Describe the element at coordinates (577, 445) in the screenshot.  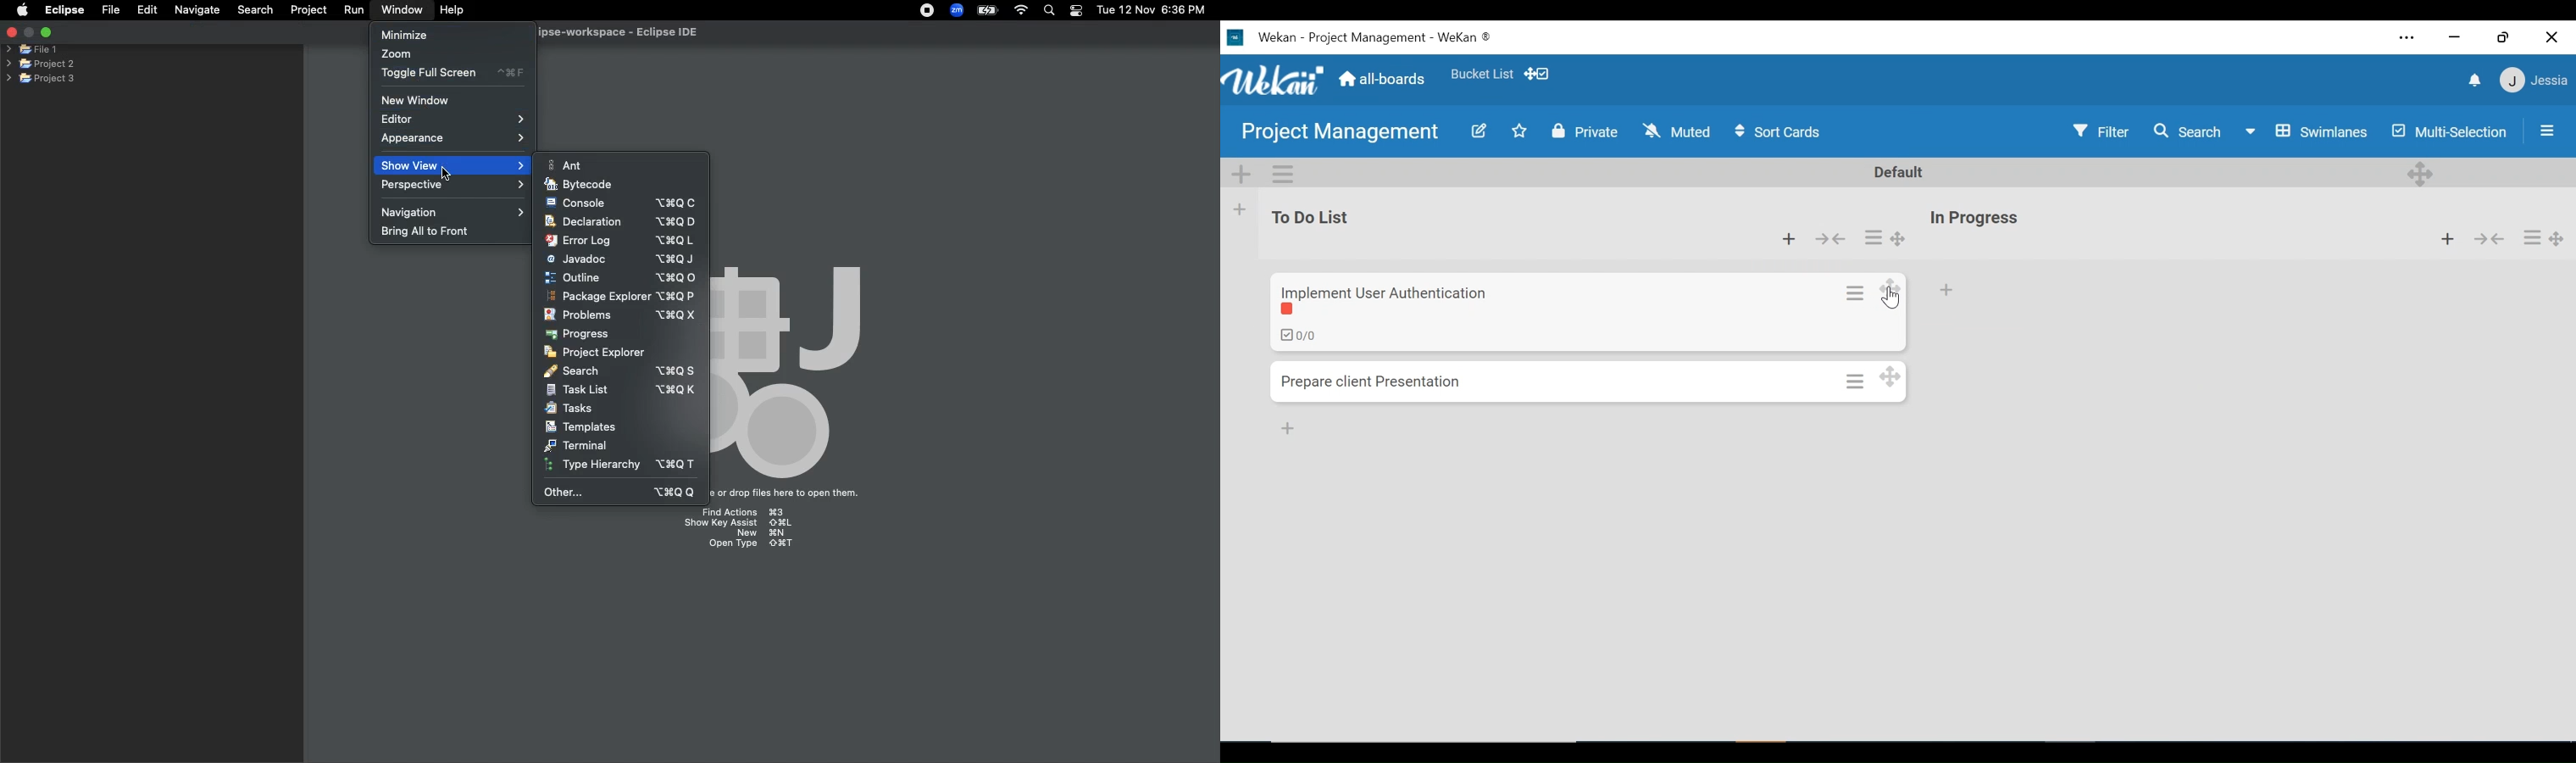
I see `Terminal` at that location.